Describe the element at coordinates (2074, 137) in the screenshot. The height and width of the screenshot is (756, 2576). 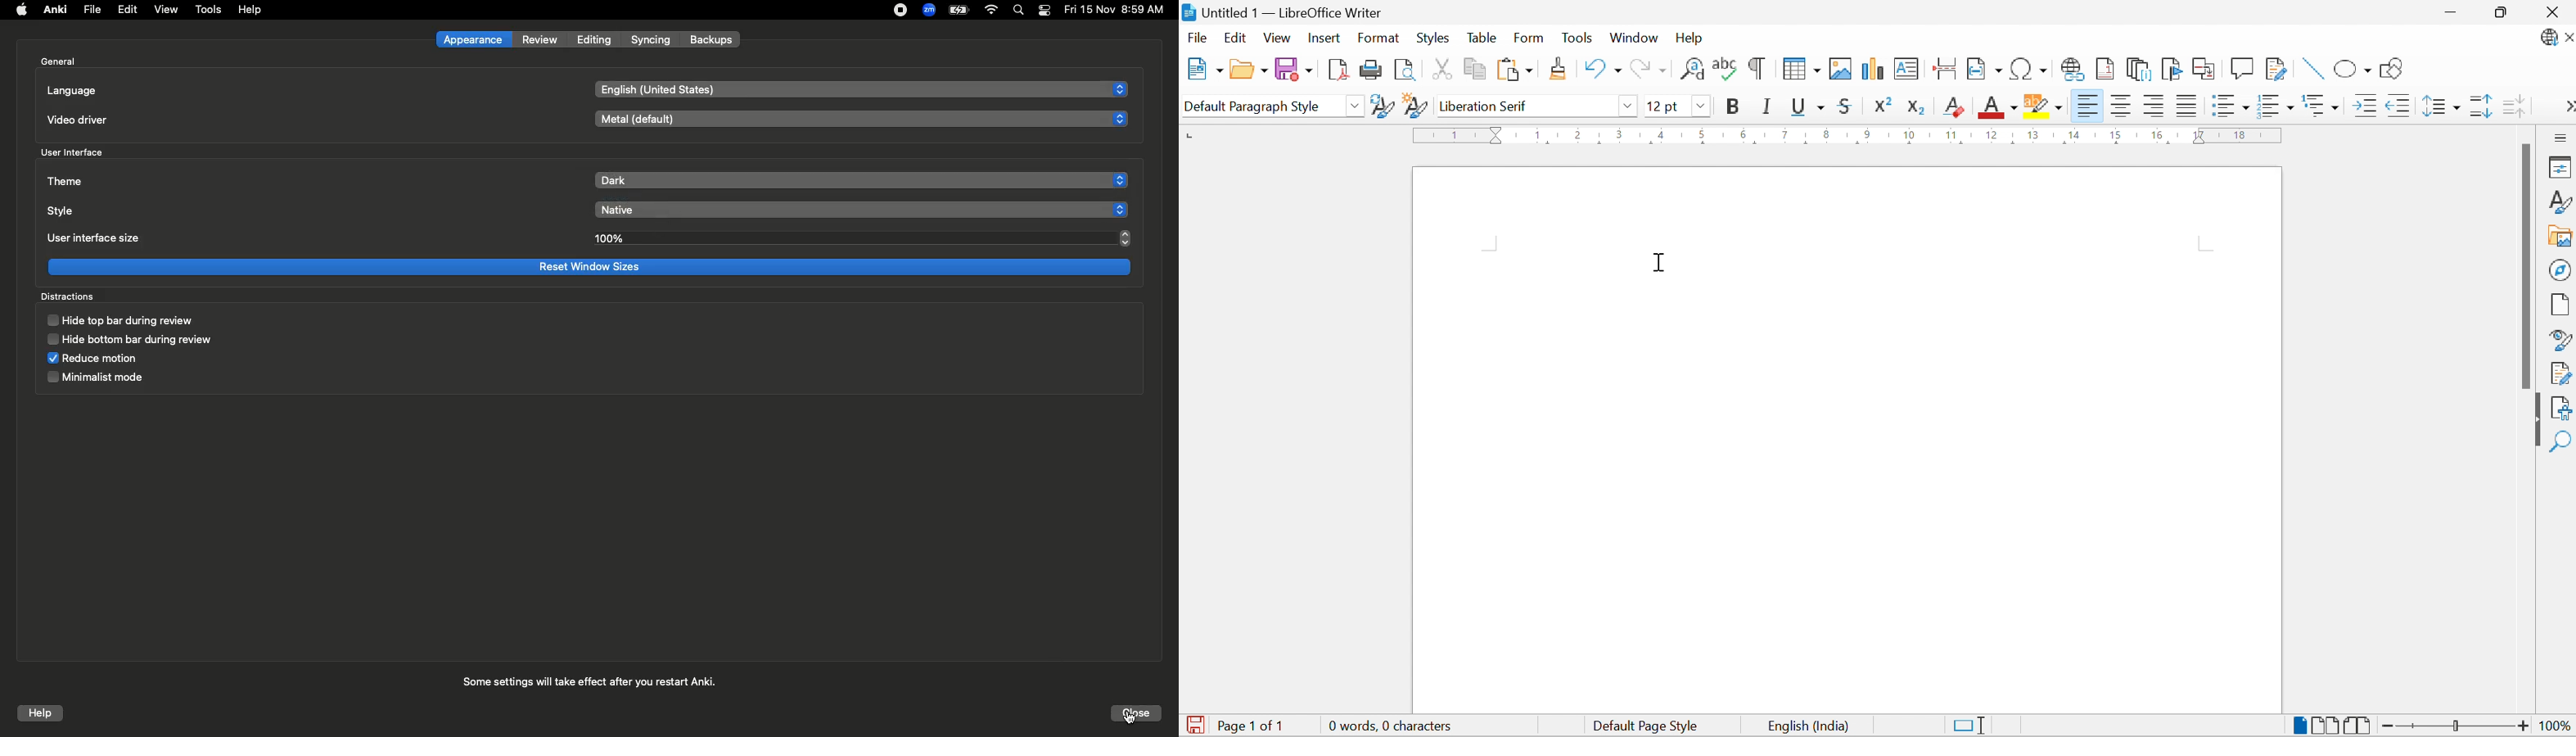
I see `14` at that location.